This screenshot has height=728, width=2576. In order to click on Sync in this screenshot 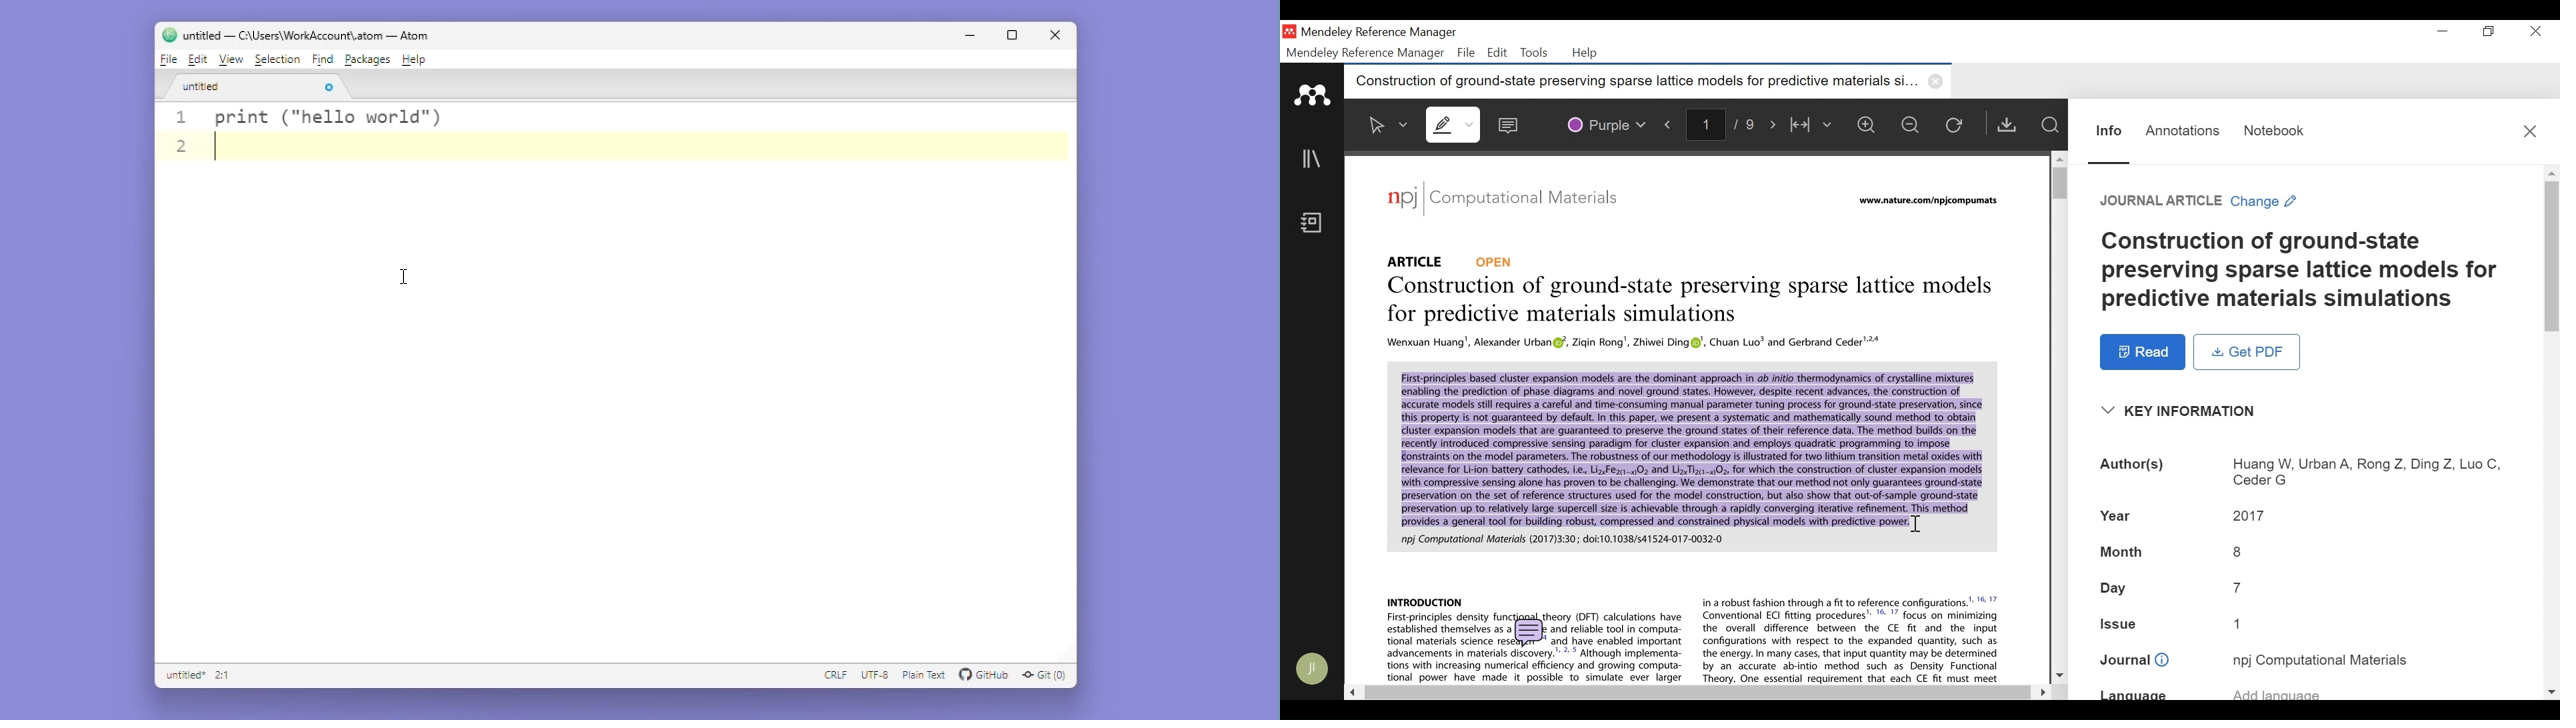, I will do `click(1313, 605)`.